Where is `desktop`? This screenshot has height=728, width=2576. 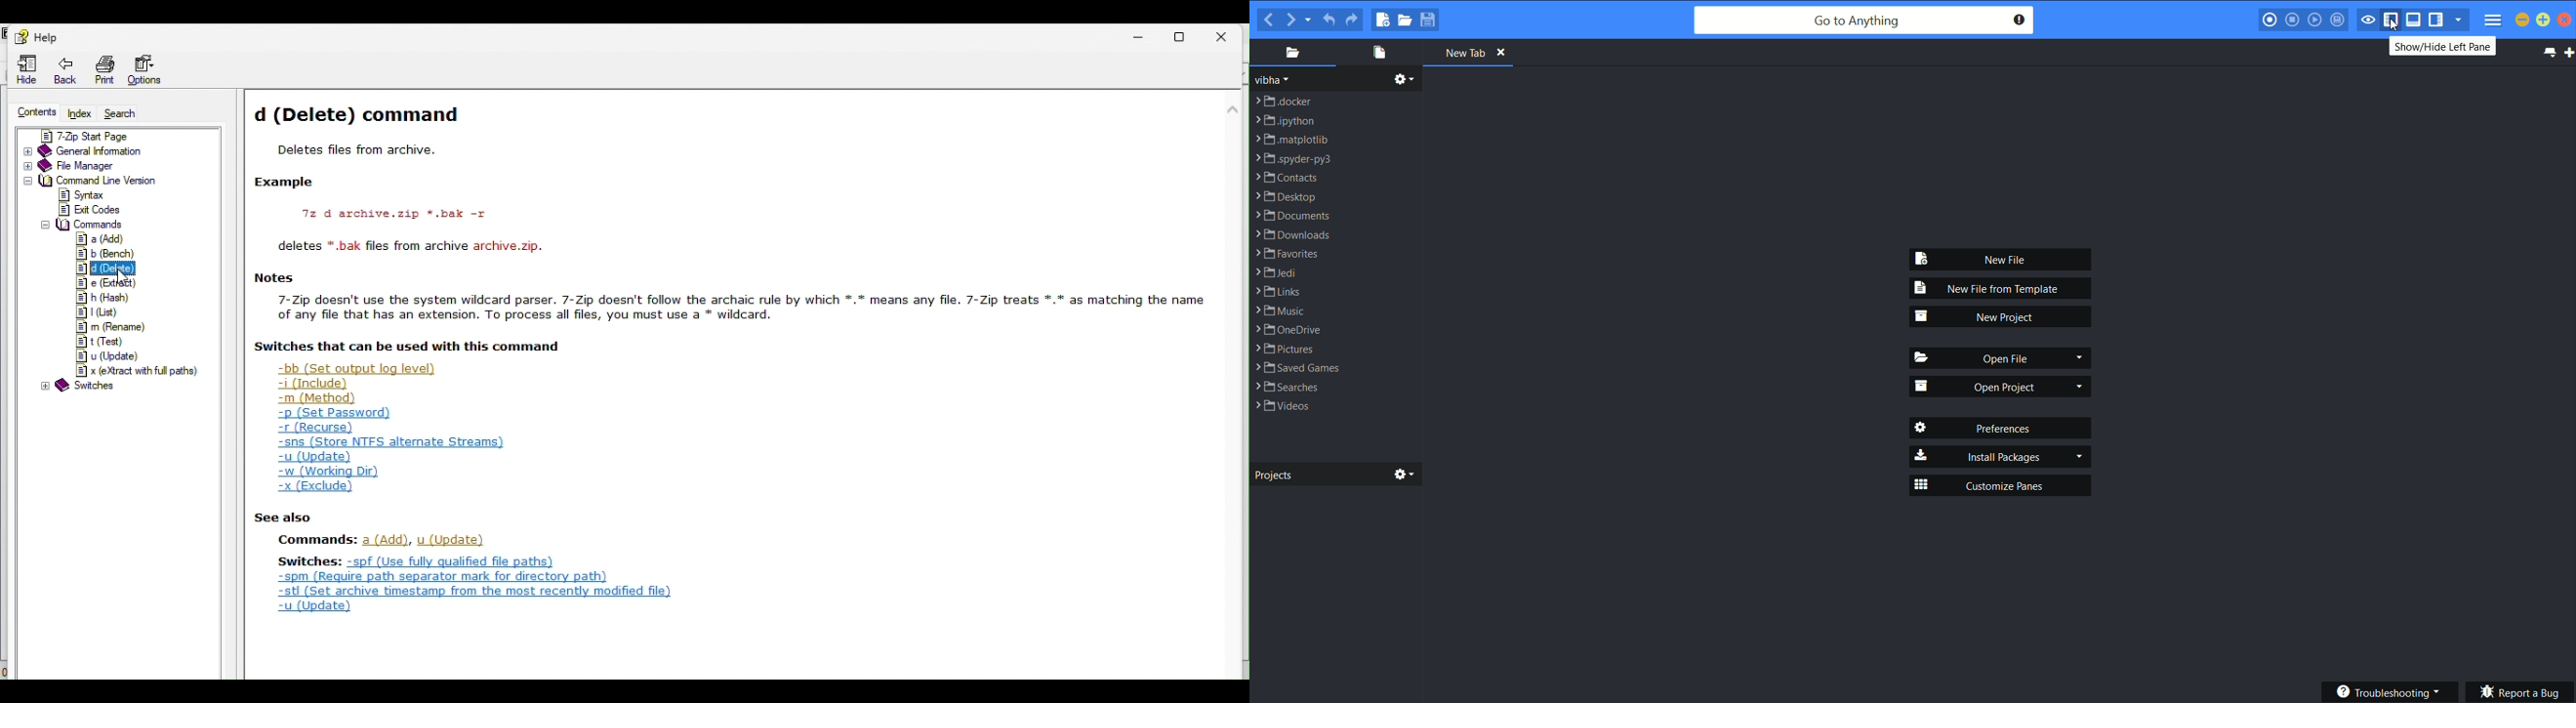 desktop is located at coordinates (1287, 196).